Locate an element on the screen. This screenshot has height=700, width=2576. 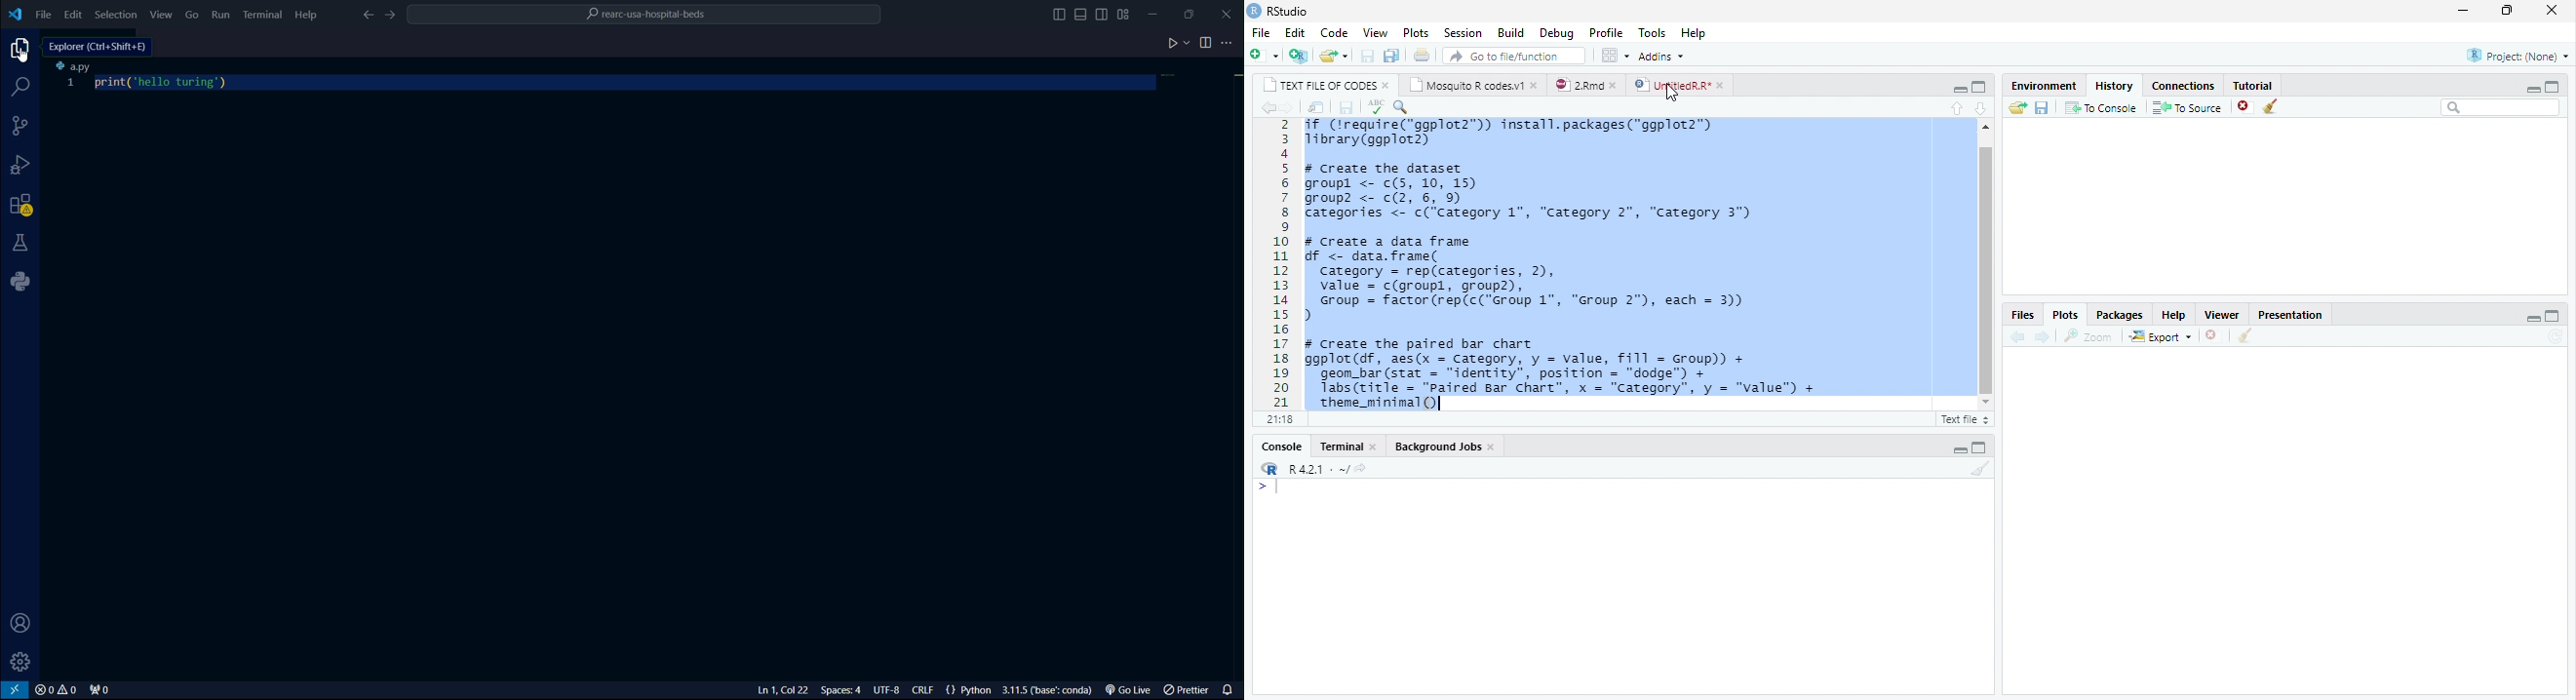
session is located at coordinates (1461, 32).